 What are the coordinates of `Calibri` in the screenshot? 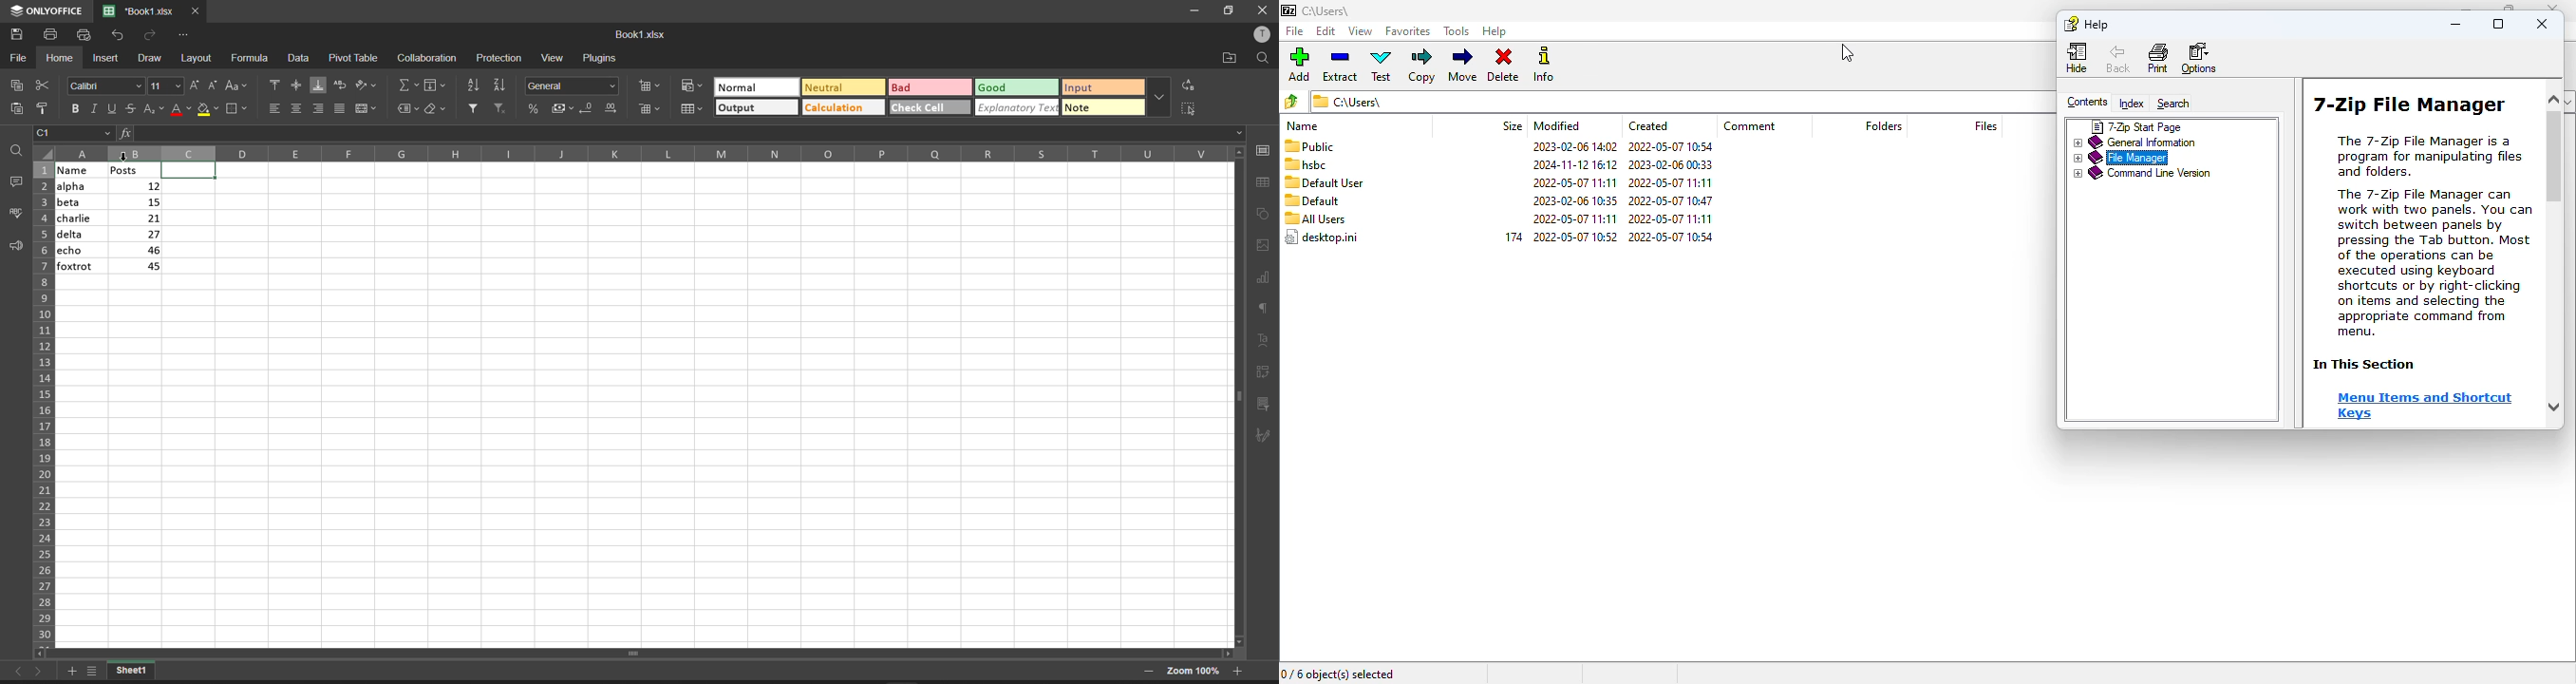 It's located at (104, 85).